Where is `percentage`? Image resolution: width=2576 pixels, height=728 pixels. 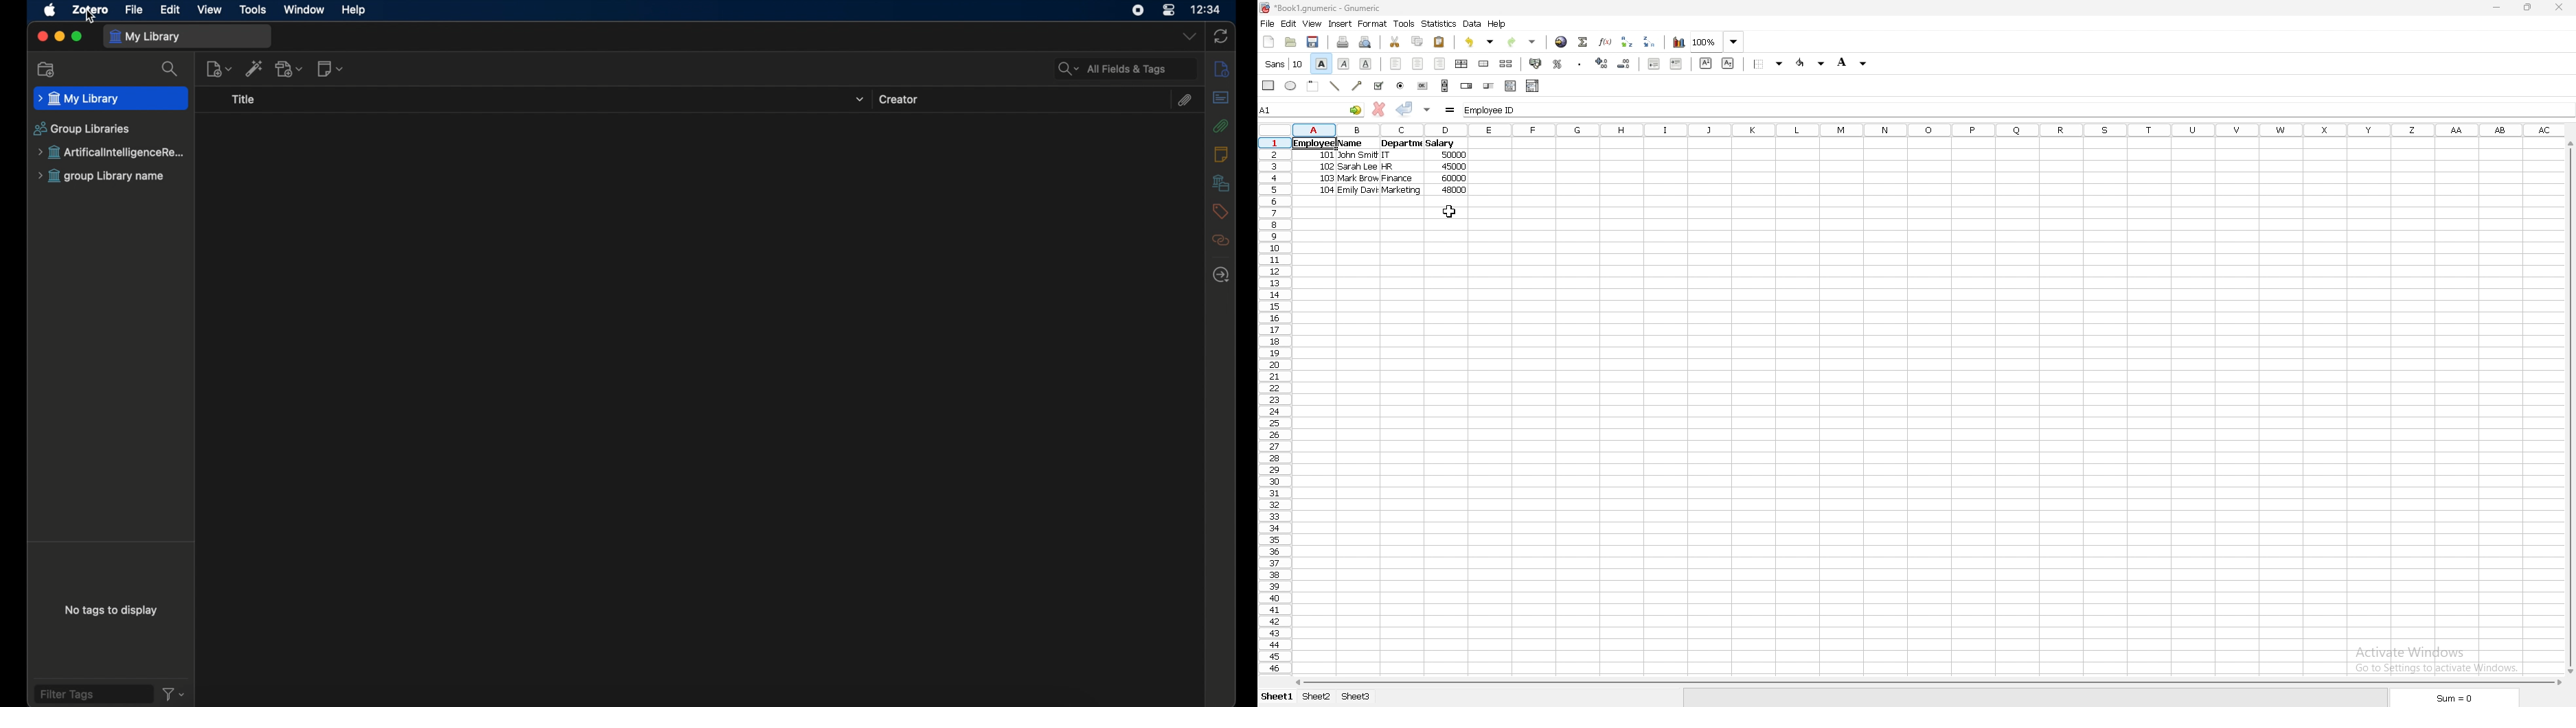 percentage is located at coordinates (1558, 63).